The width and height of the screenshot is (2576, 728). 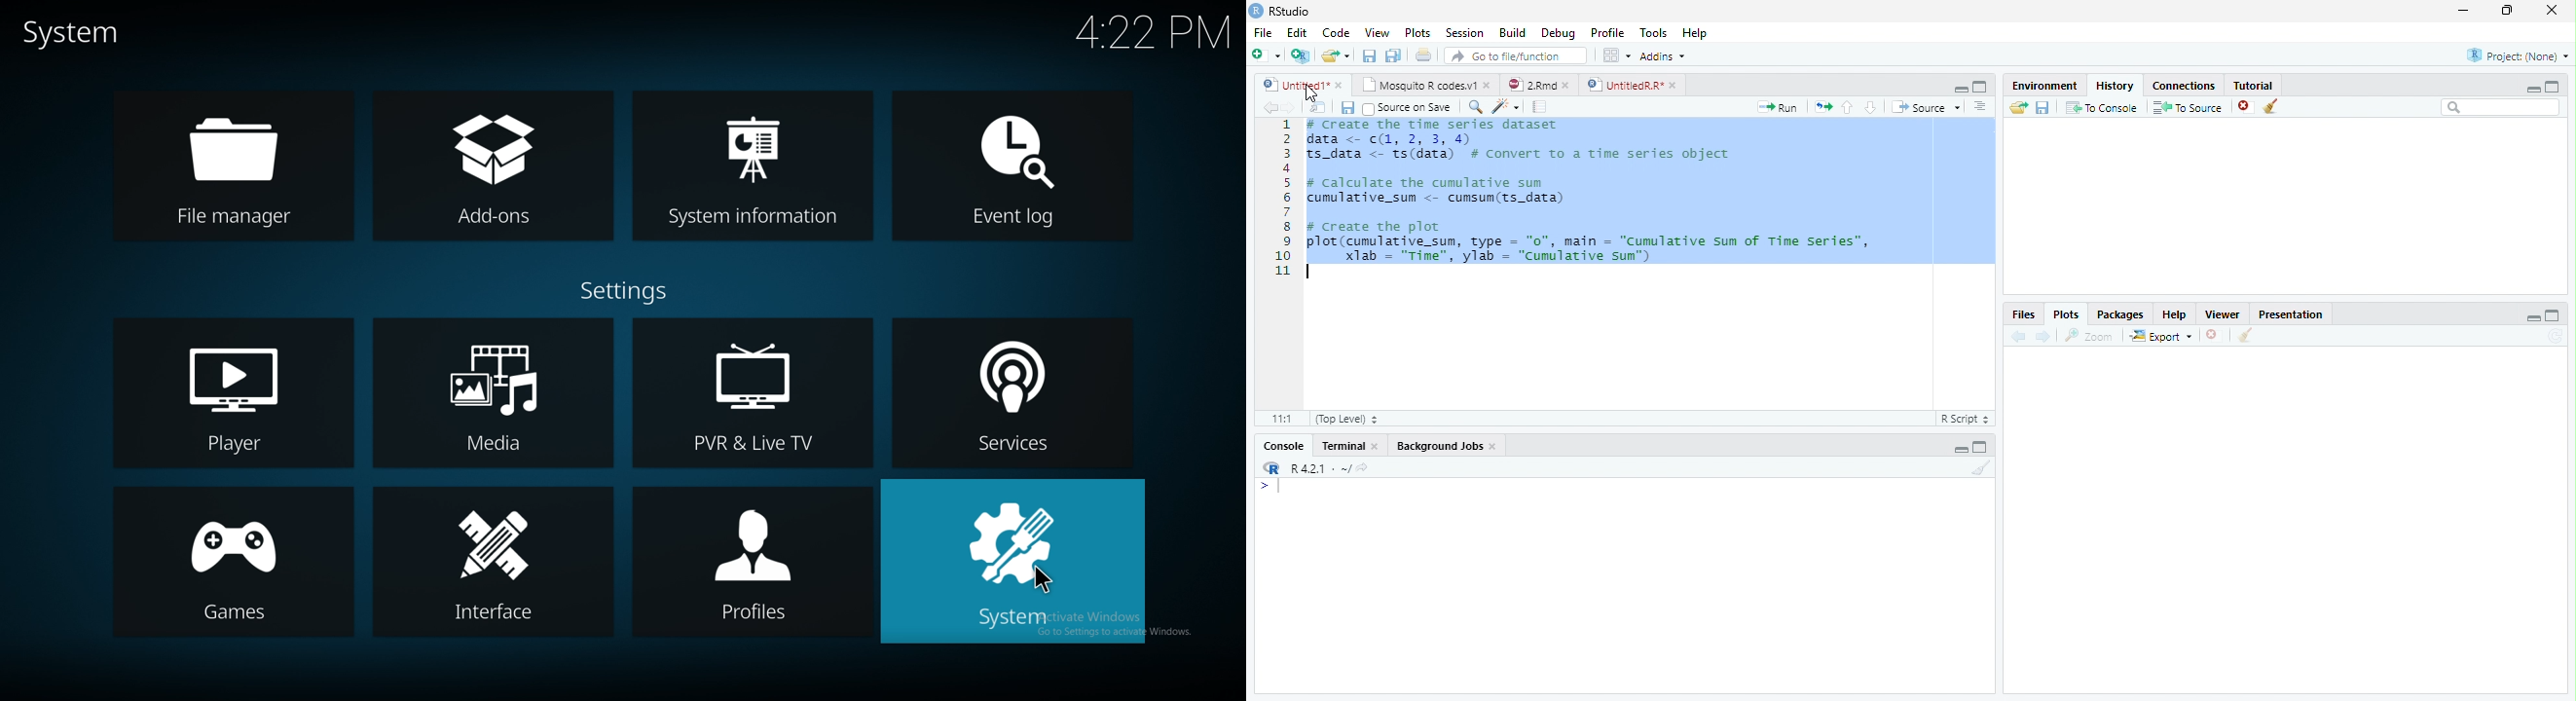 I want to click on Help, so click(x=2174, y=315).